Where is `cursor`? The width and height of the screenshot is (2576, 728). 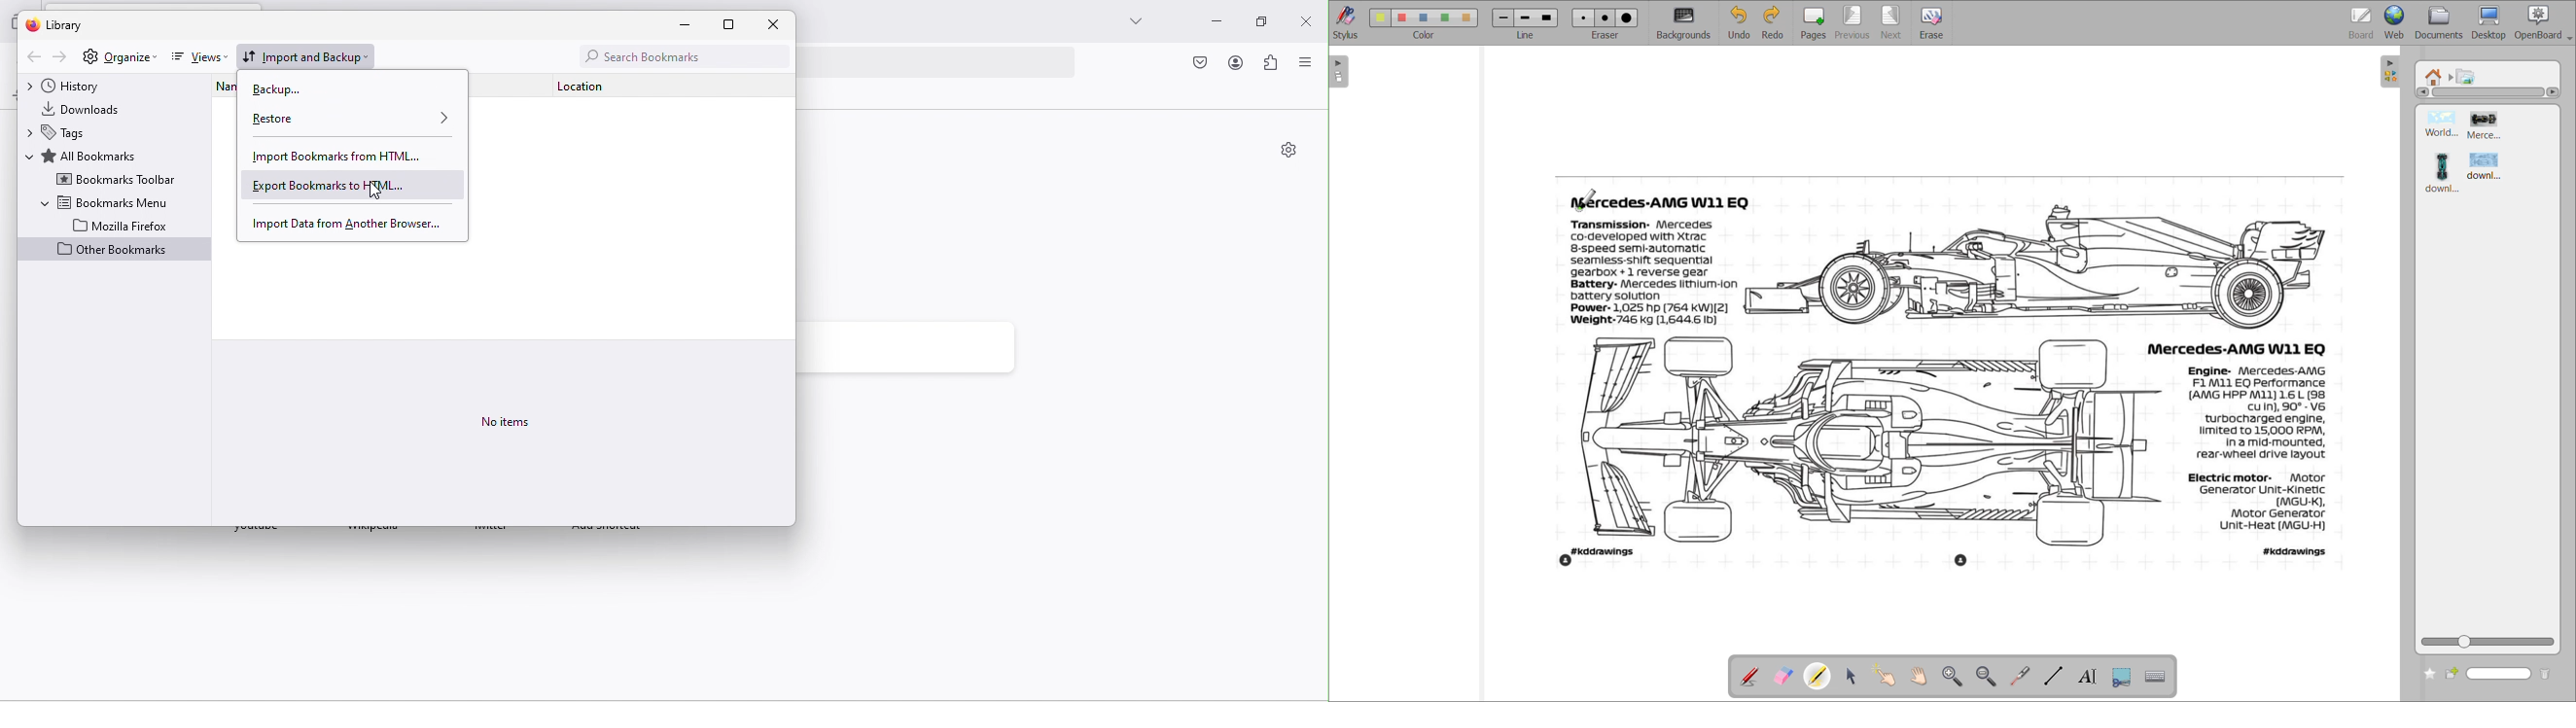
cursor is located at coordinates (377, 193).